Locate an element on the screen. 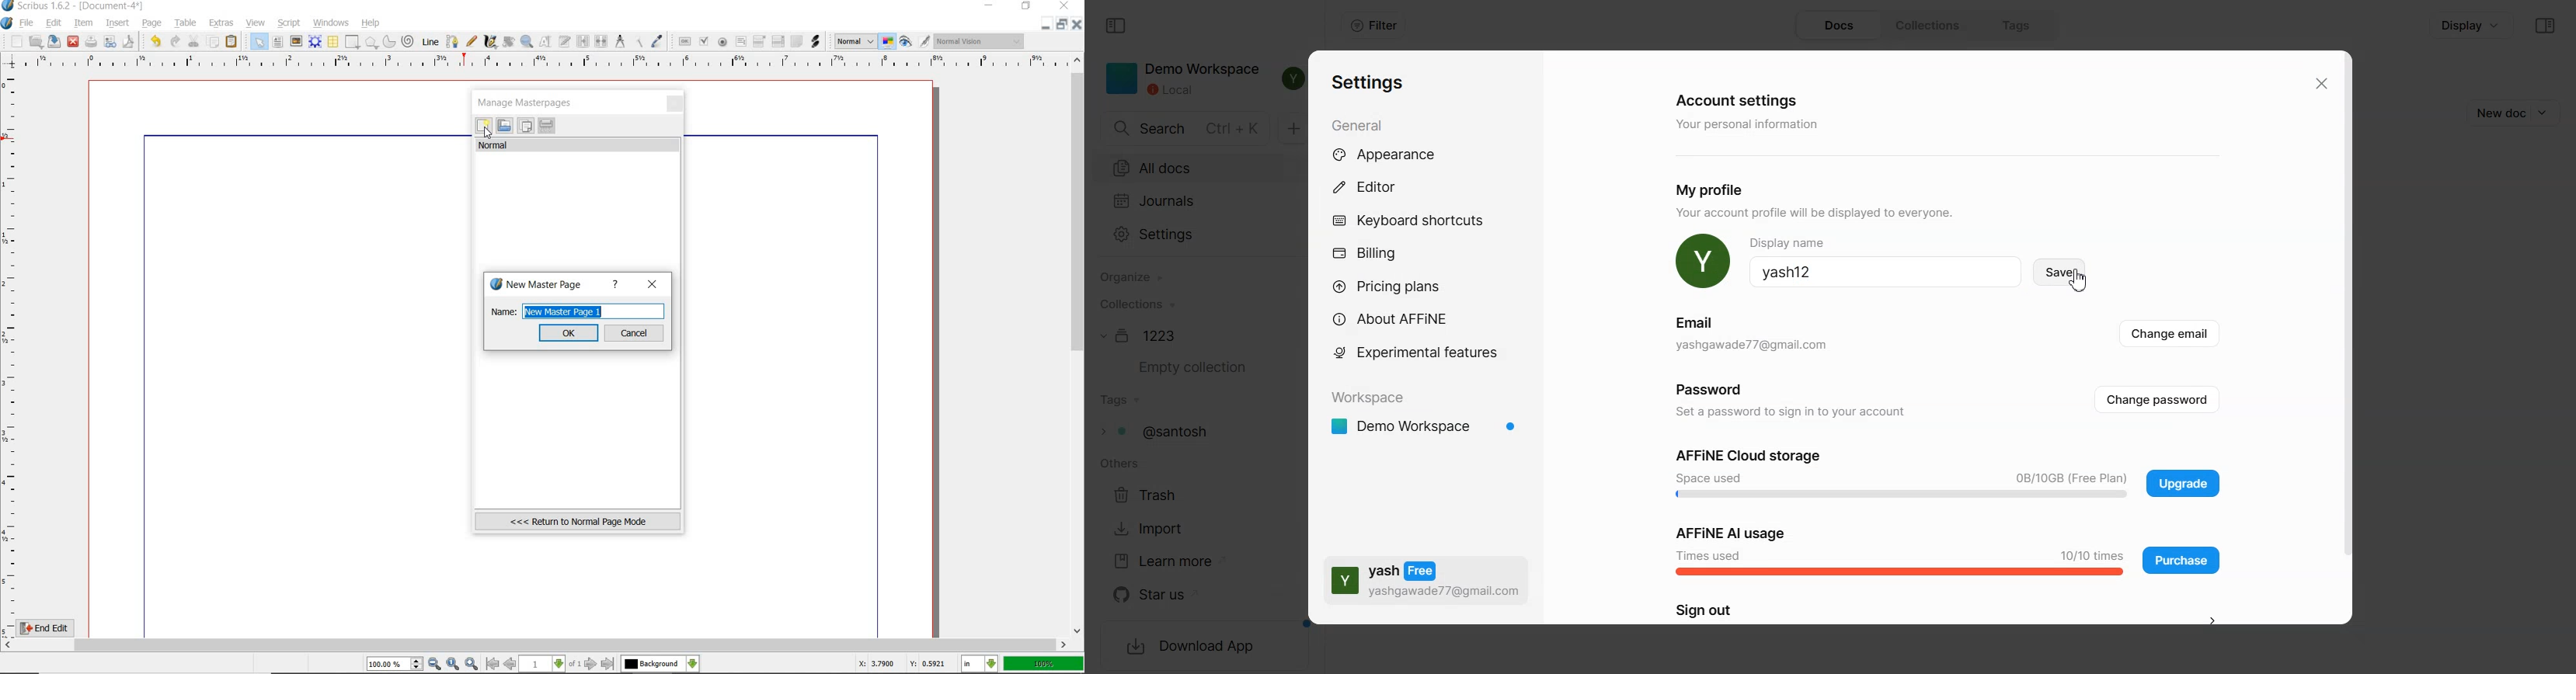  Display is located at coordinates (2471, 24).